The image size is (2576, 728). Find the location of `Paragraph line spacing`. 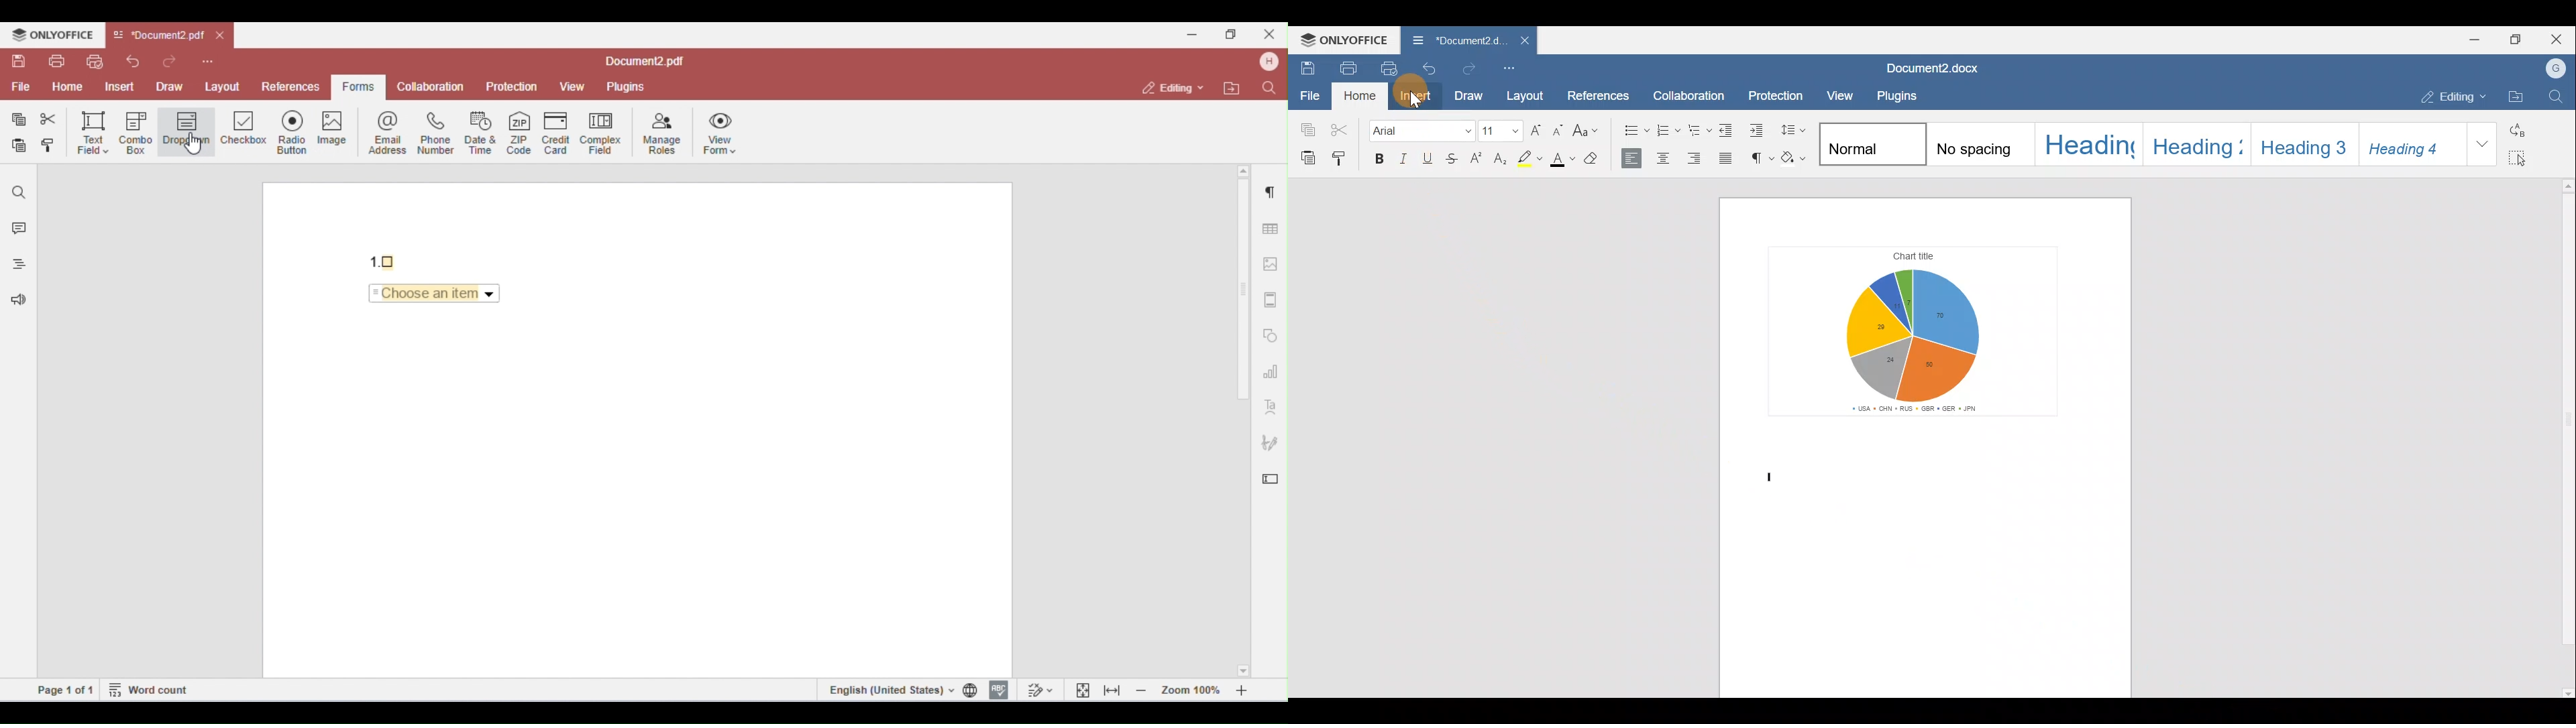

Paragraph line spacing is located at coordinates (1796, 130).